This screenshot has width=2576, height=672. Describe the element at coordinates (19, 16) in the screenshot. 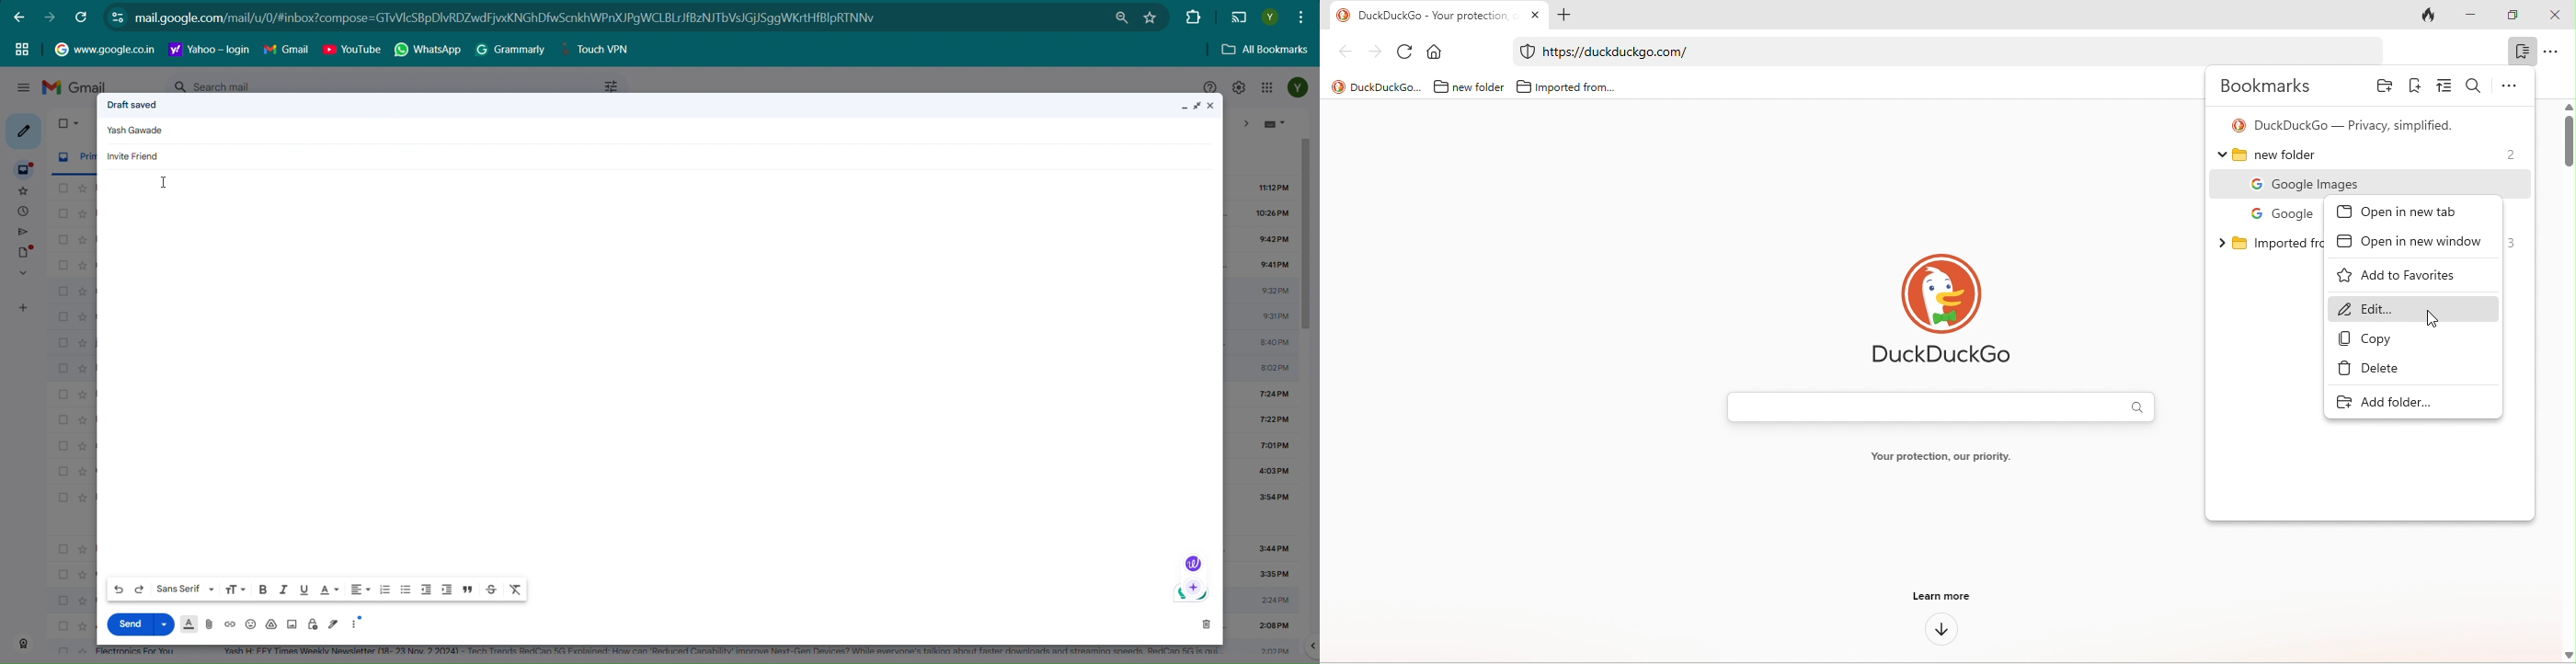

I see `back` at that location.